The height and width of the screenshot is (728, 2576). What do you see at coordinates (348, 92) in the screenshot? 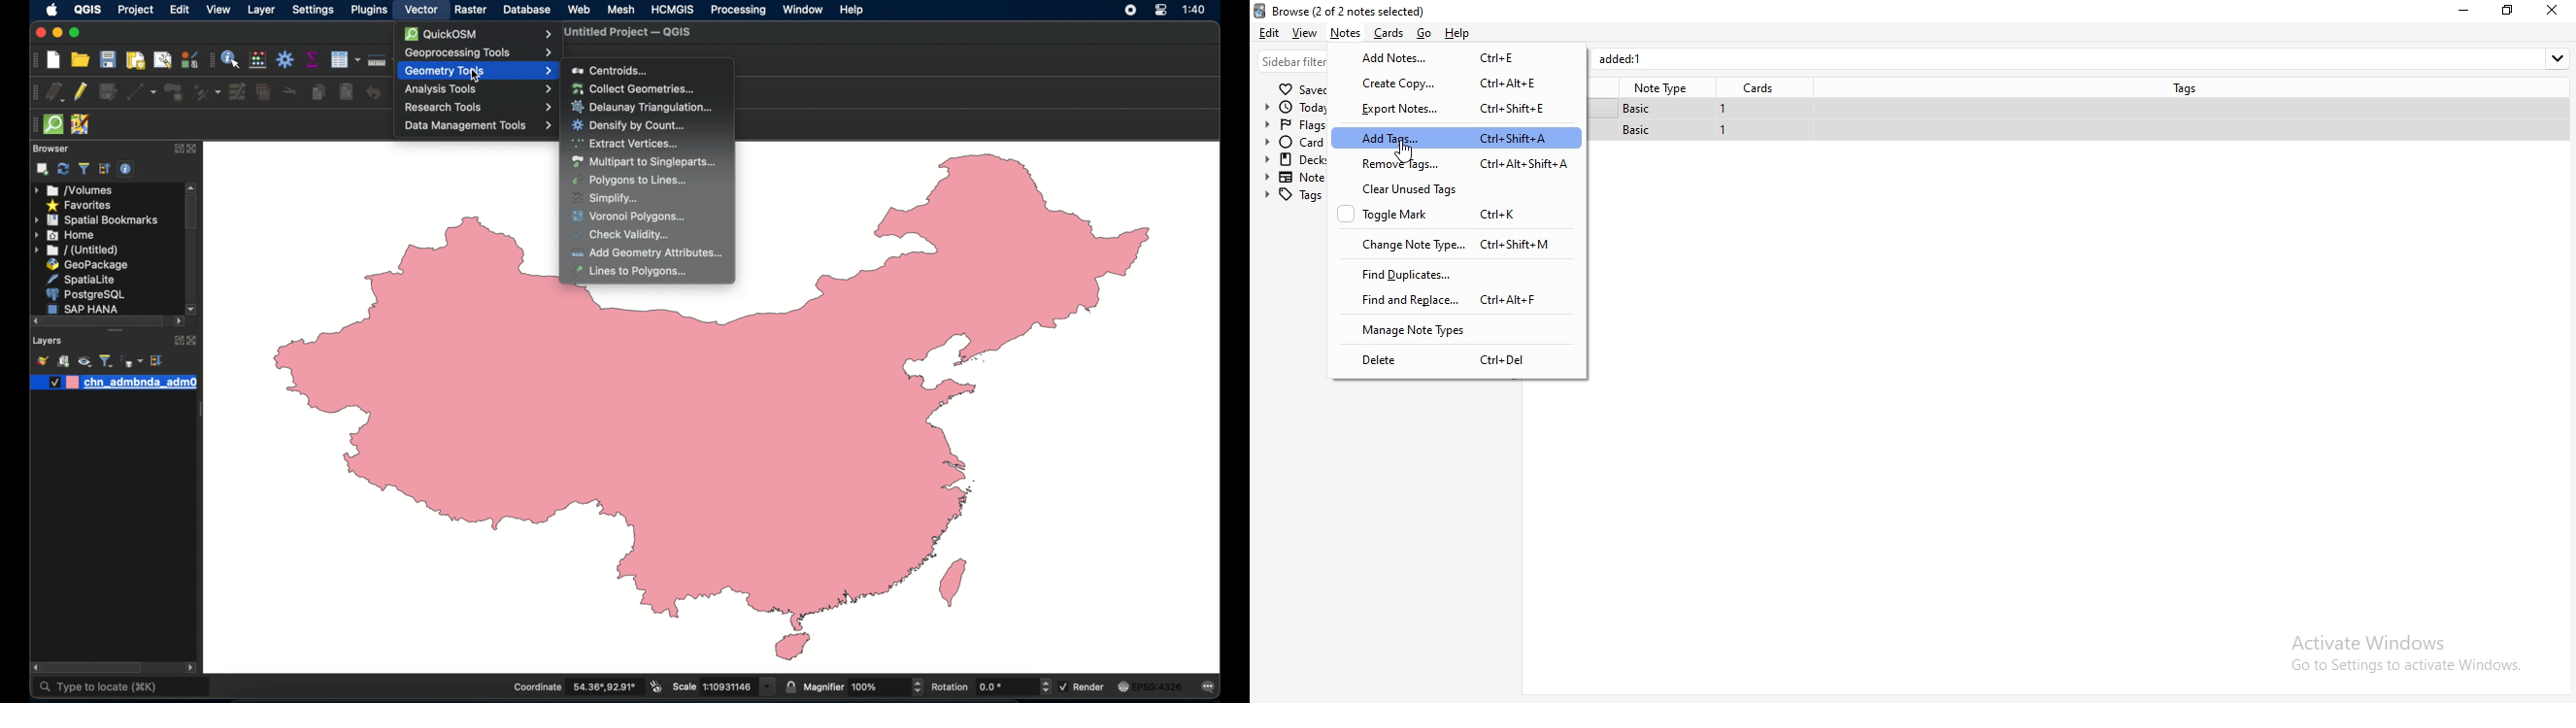
I see `paste features` at bounding box center [348, 92].